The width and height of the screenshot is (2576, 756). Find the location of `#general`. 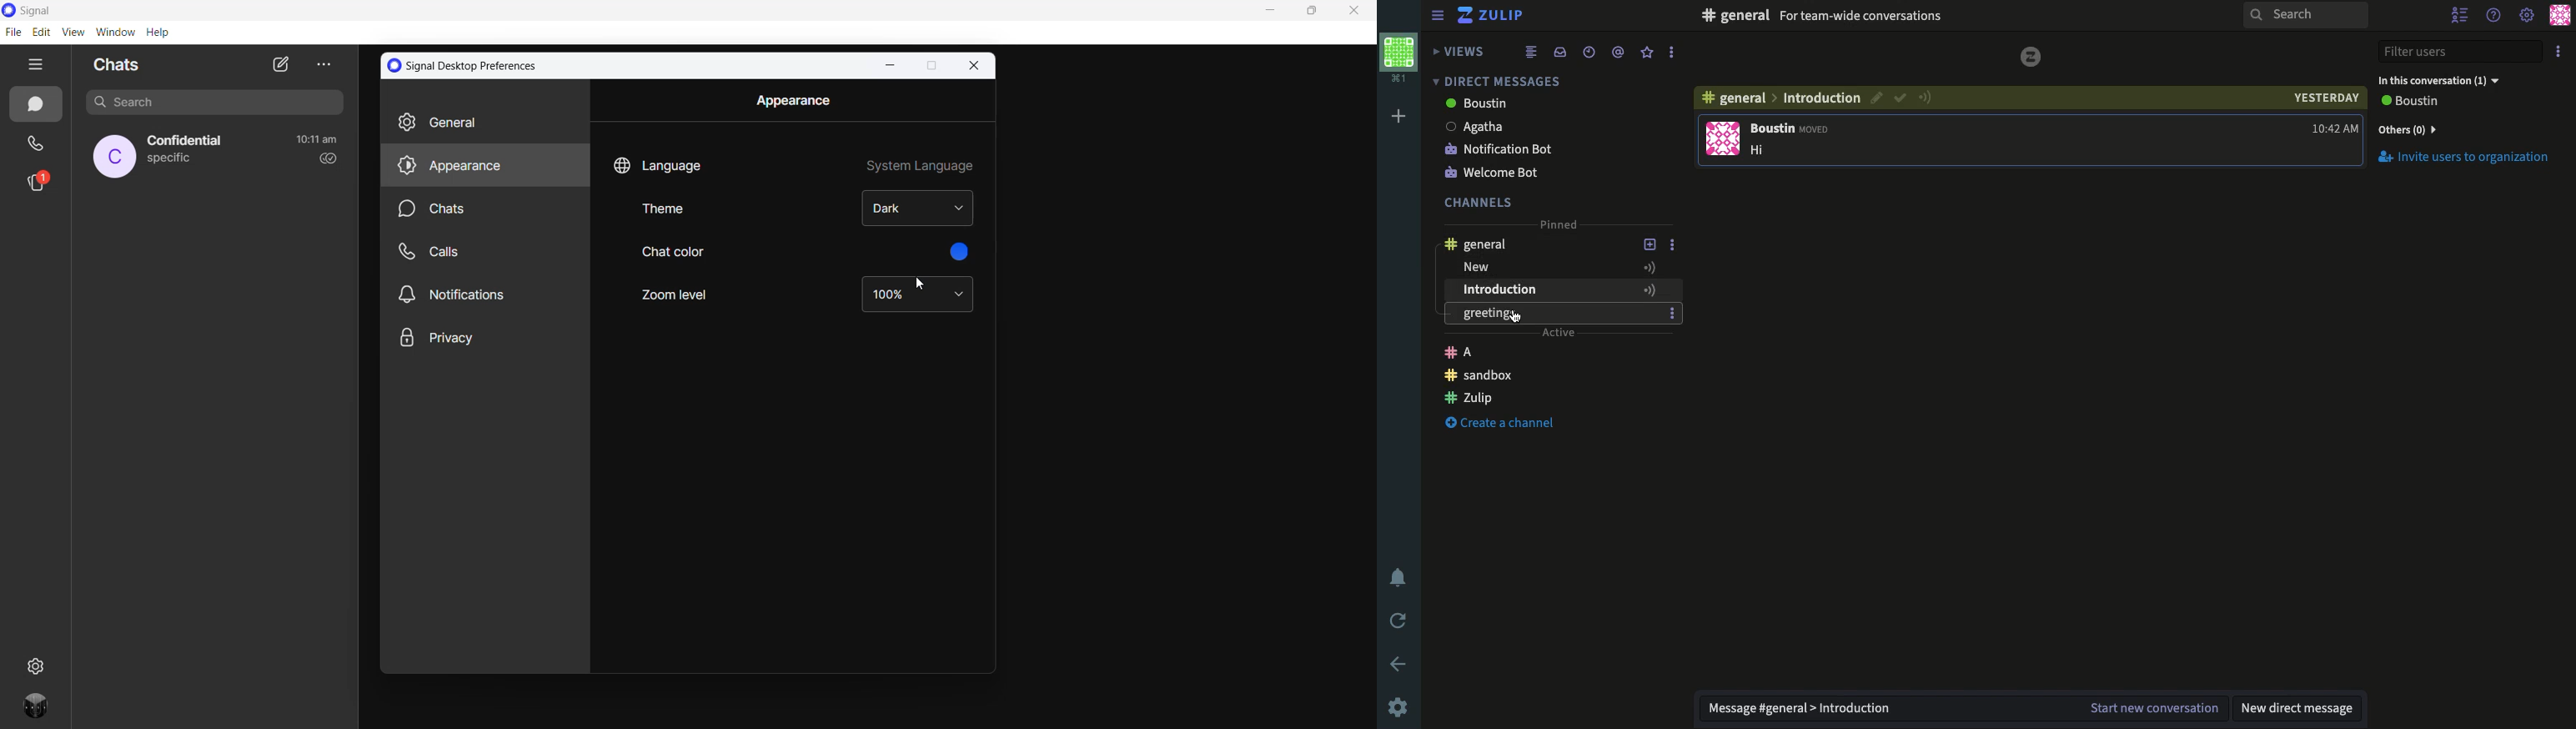

#general is located at coordinates (1731, 98).